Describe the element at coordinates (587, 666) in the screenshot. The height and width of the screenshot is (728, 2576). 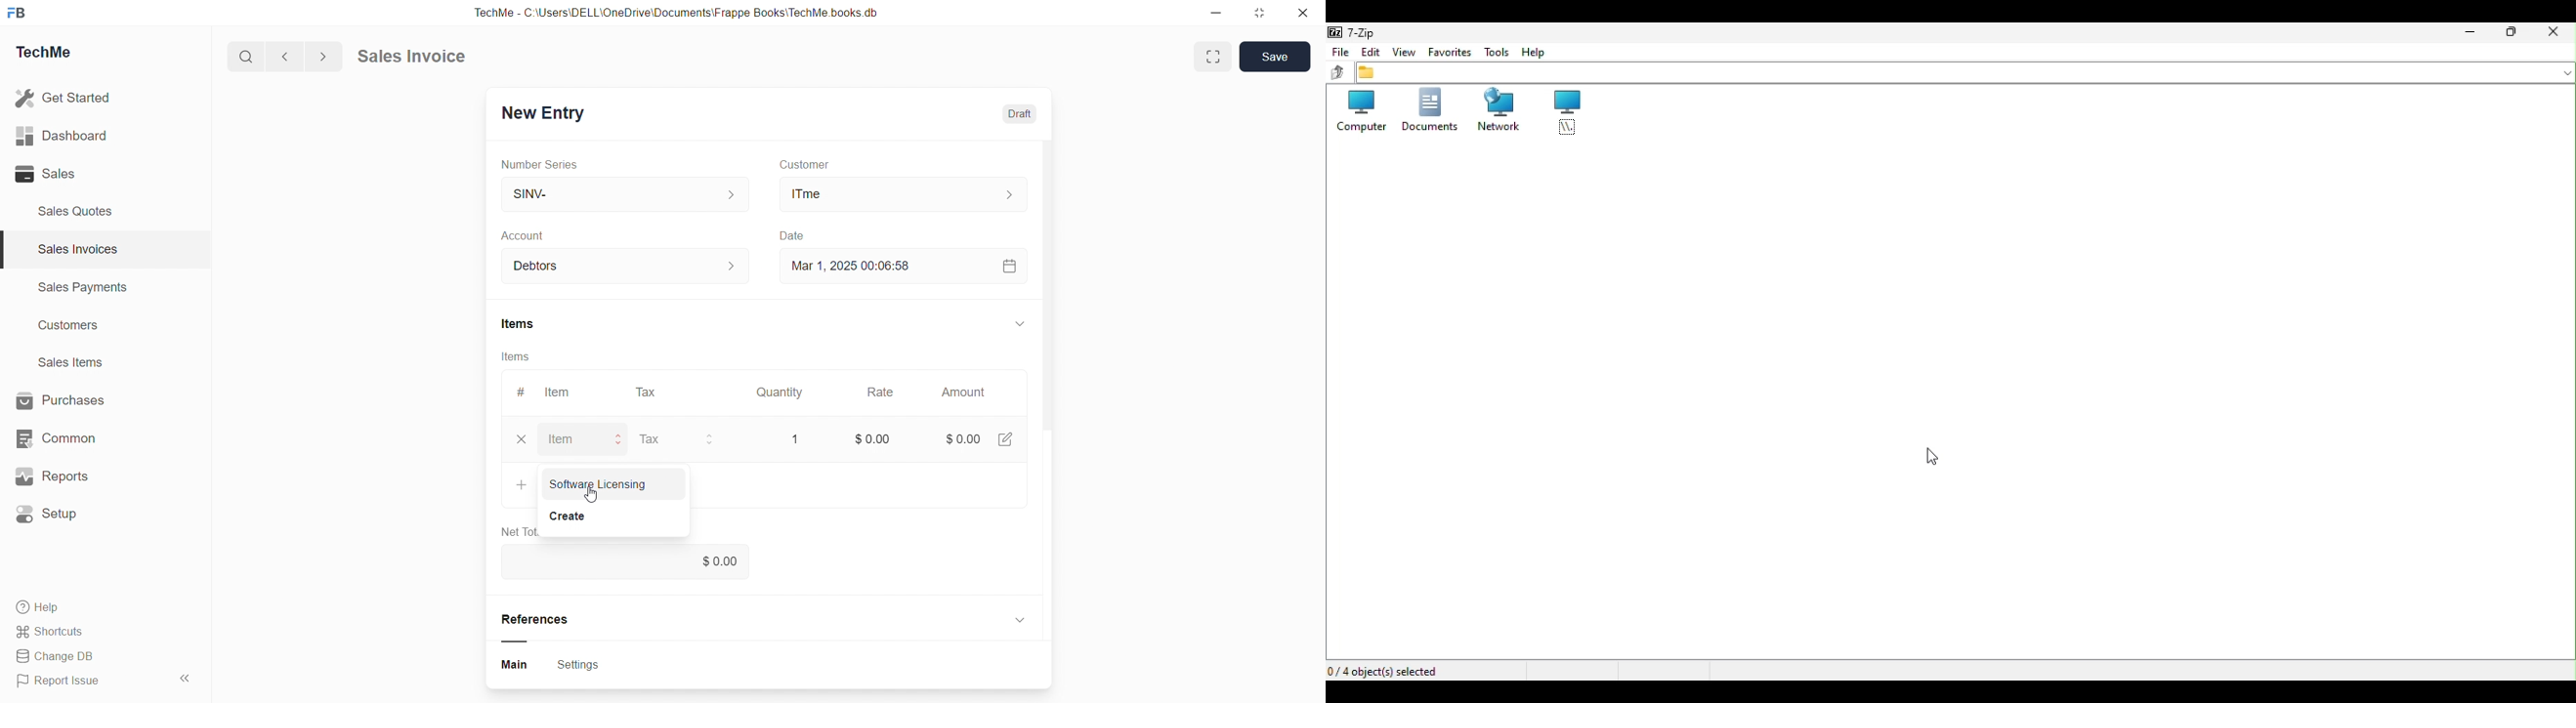
I see `Settings` at that location.